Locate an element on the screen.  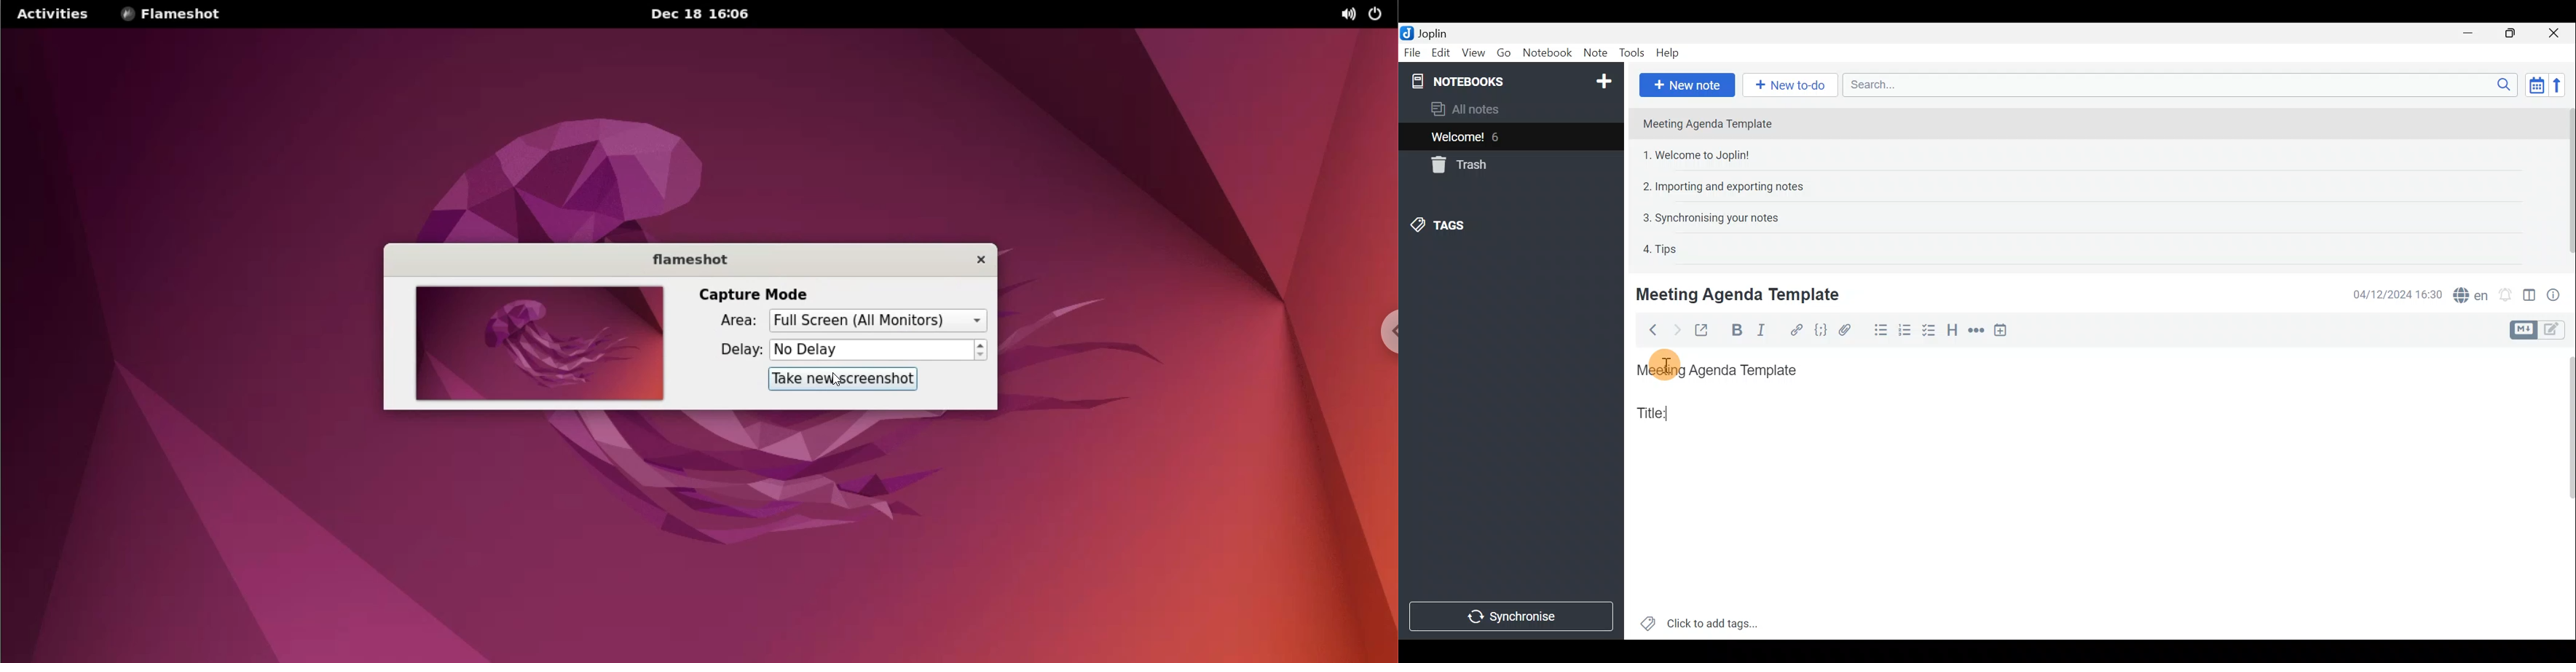
Set alarm is located at coordinates (2507, 295).